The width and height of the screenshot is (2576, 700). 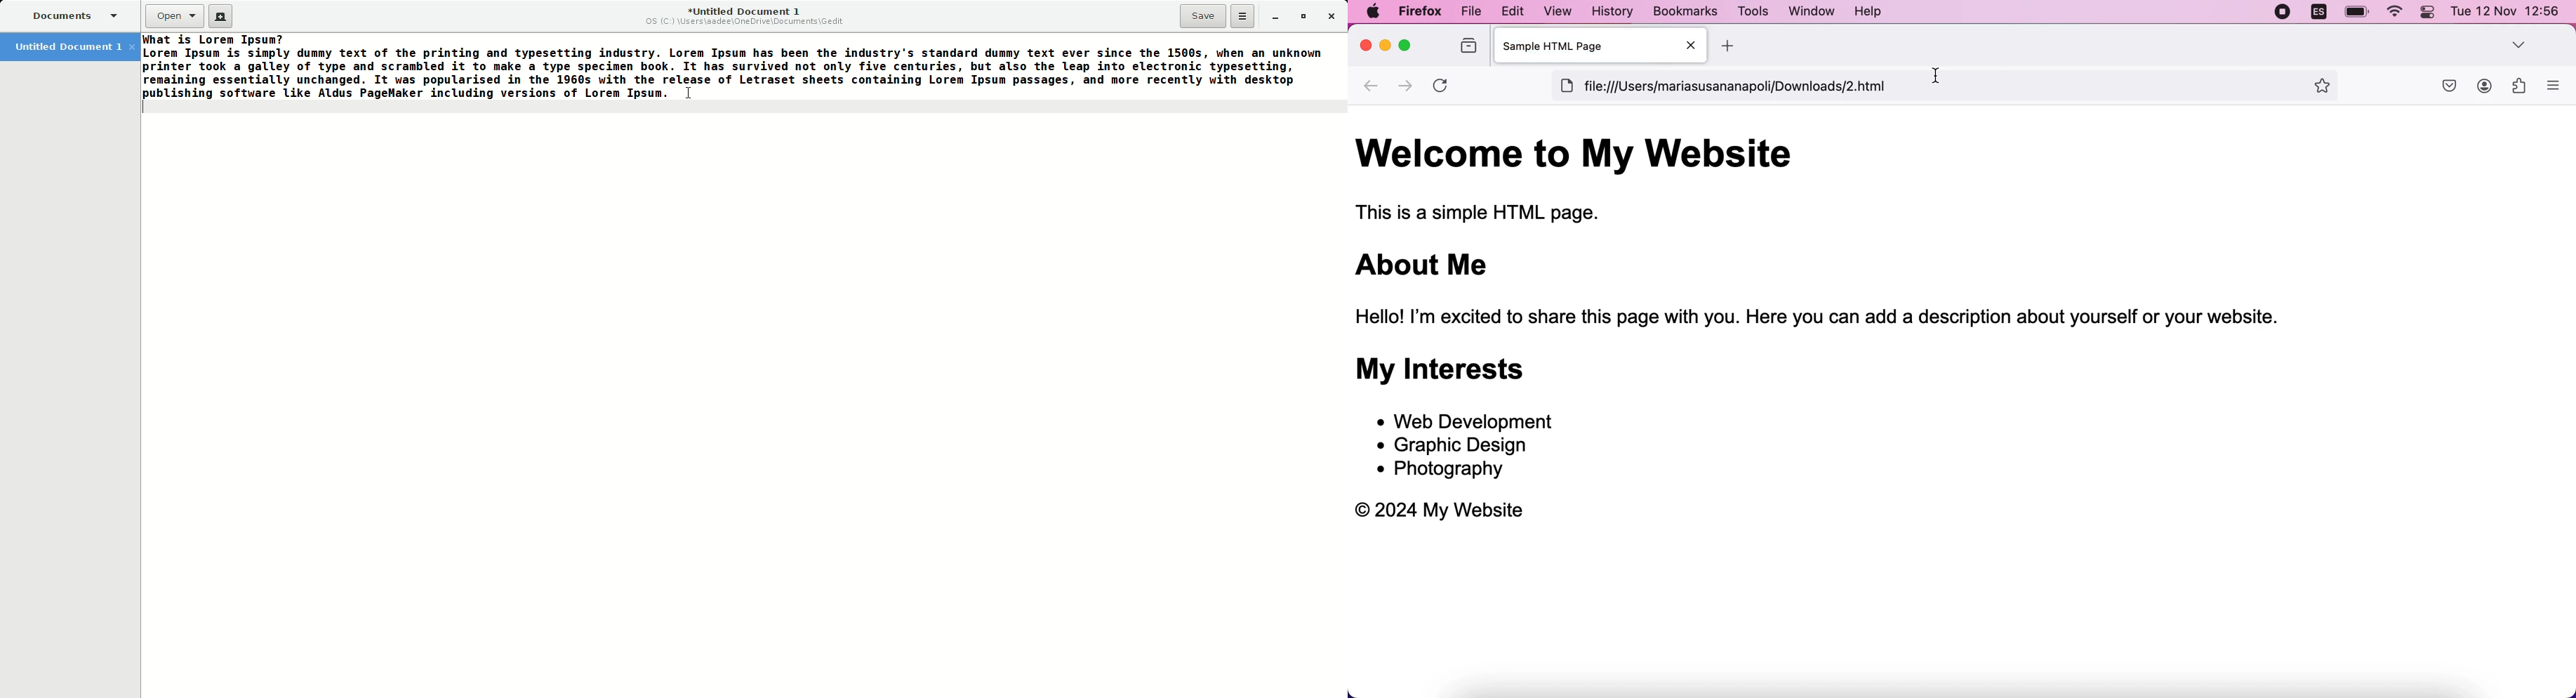 I want to click on edit, so click(x=1508, y=11).